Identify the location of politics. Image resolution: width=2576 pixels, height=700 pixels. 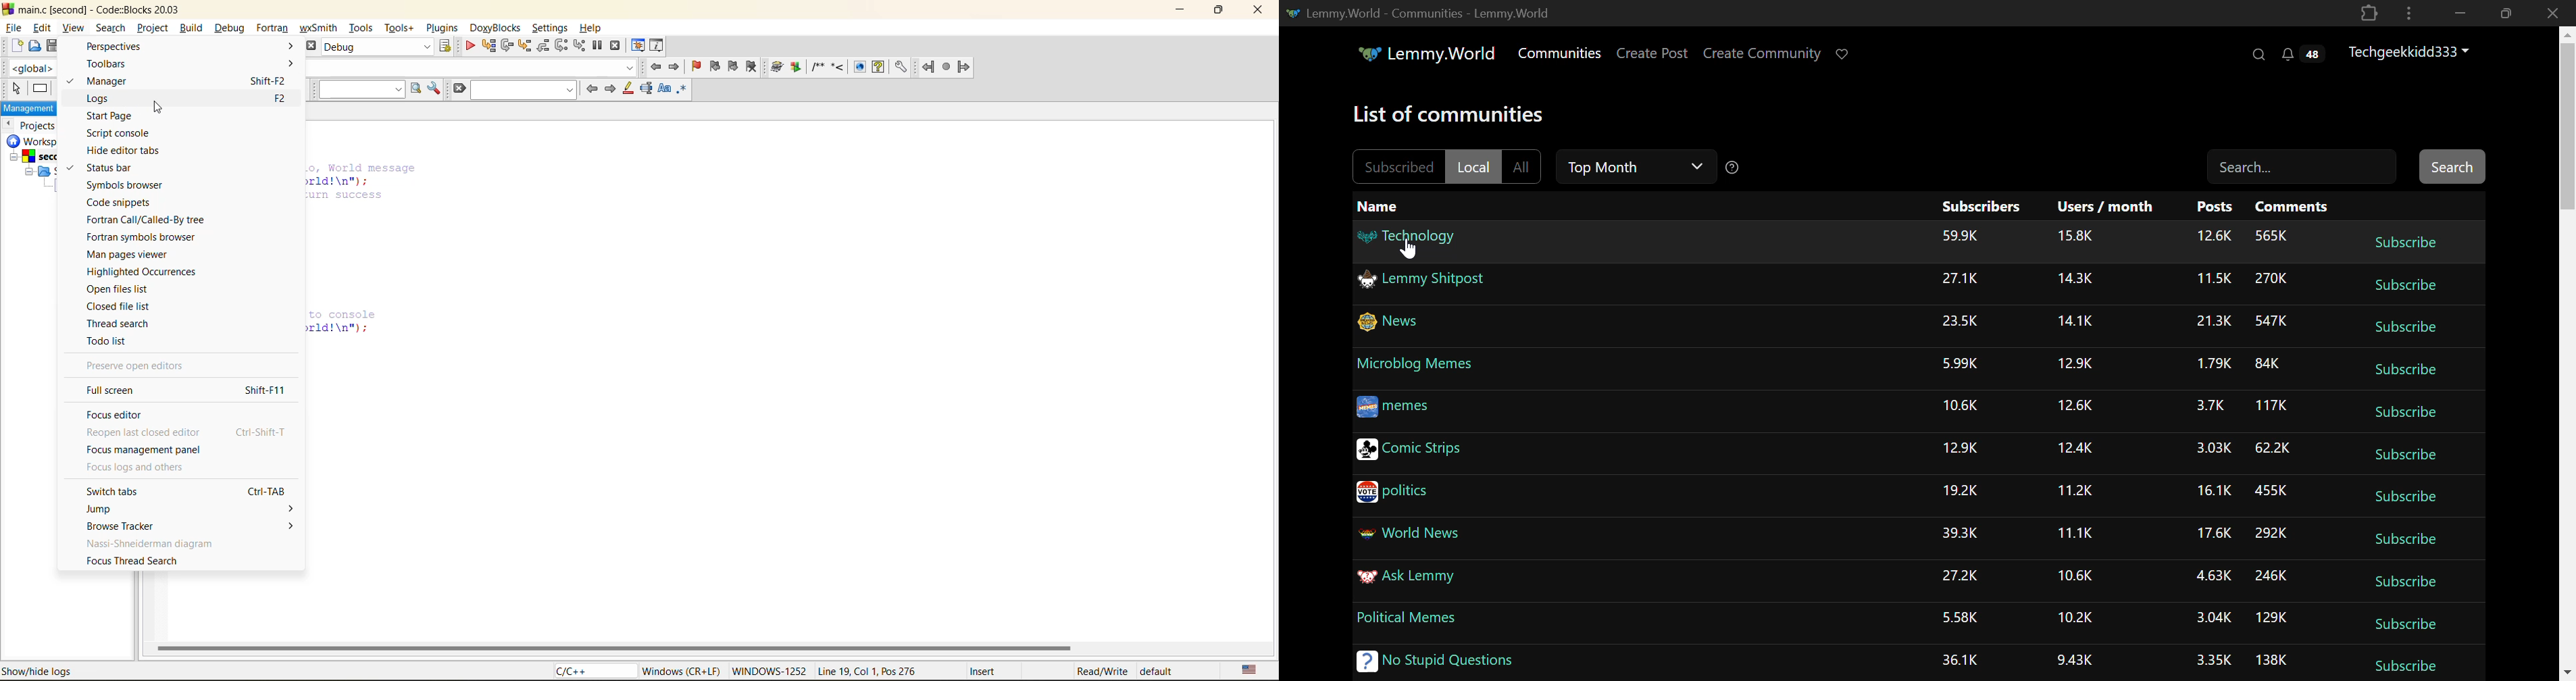
(1394, 493).